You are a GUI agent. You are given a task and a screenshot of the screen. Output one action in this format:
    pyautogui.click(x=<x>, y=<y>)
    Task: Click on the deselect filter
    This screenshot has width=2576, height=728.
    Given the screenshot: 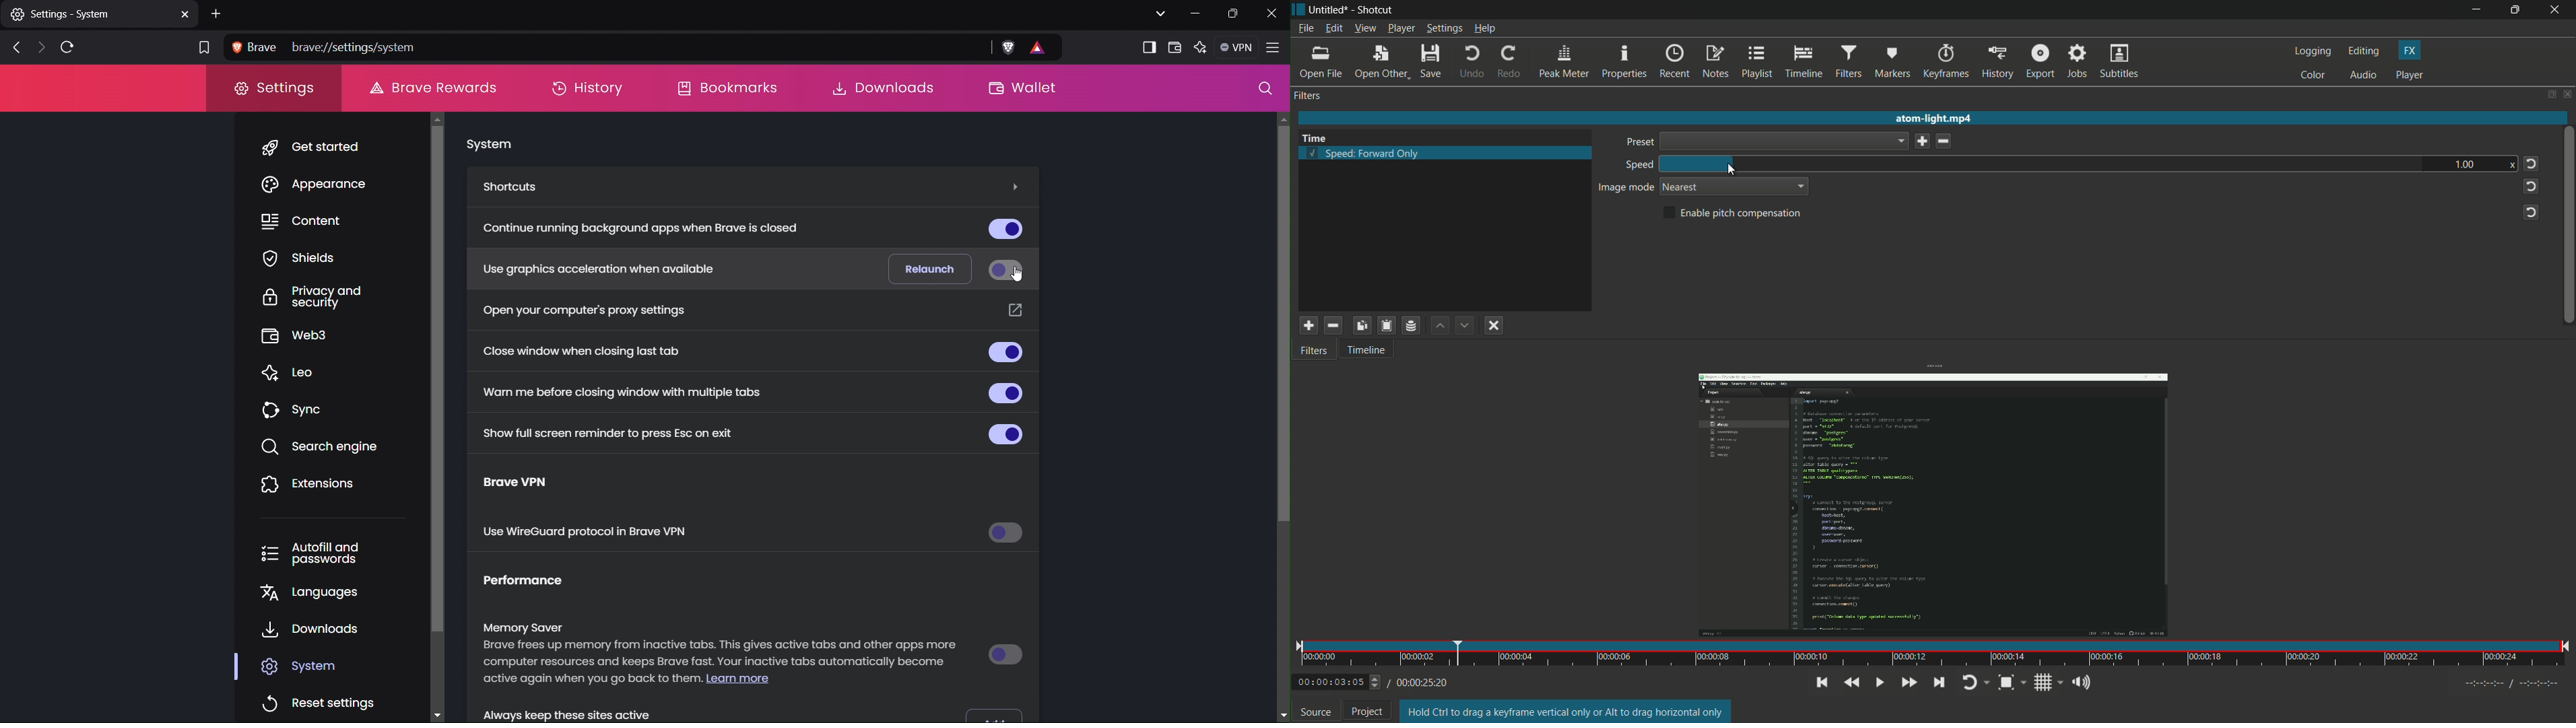 What is the action you would take?
    pyautogui.click(x=1494, y=327)
    